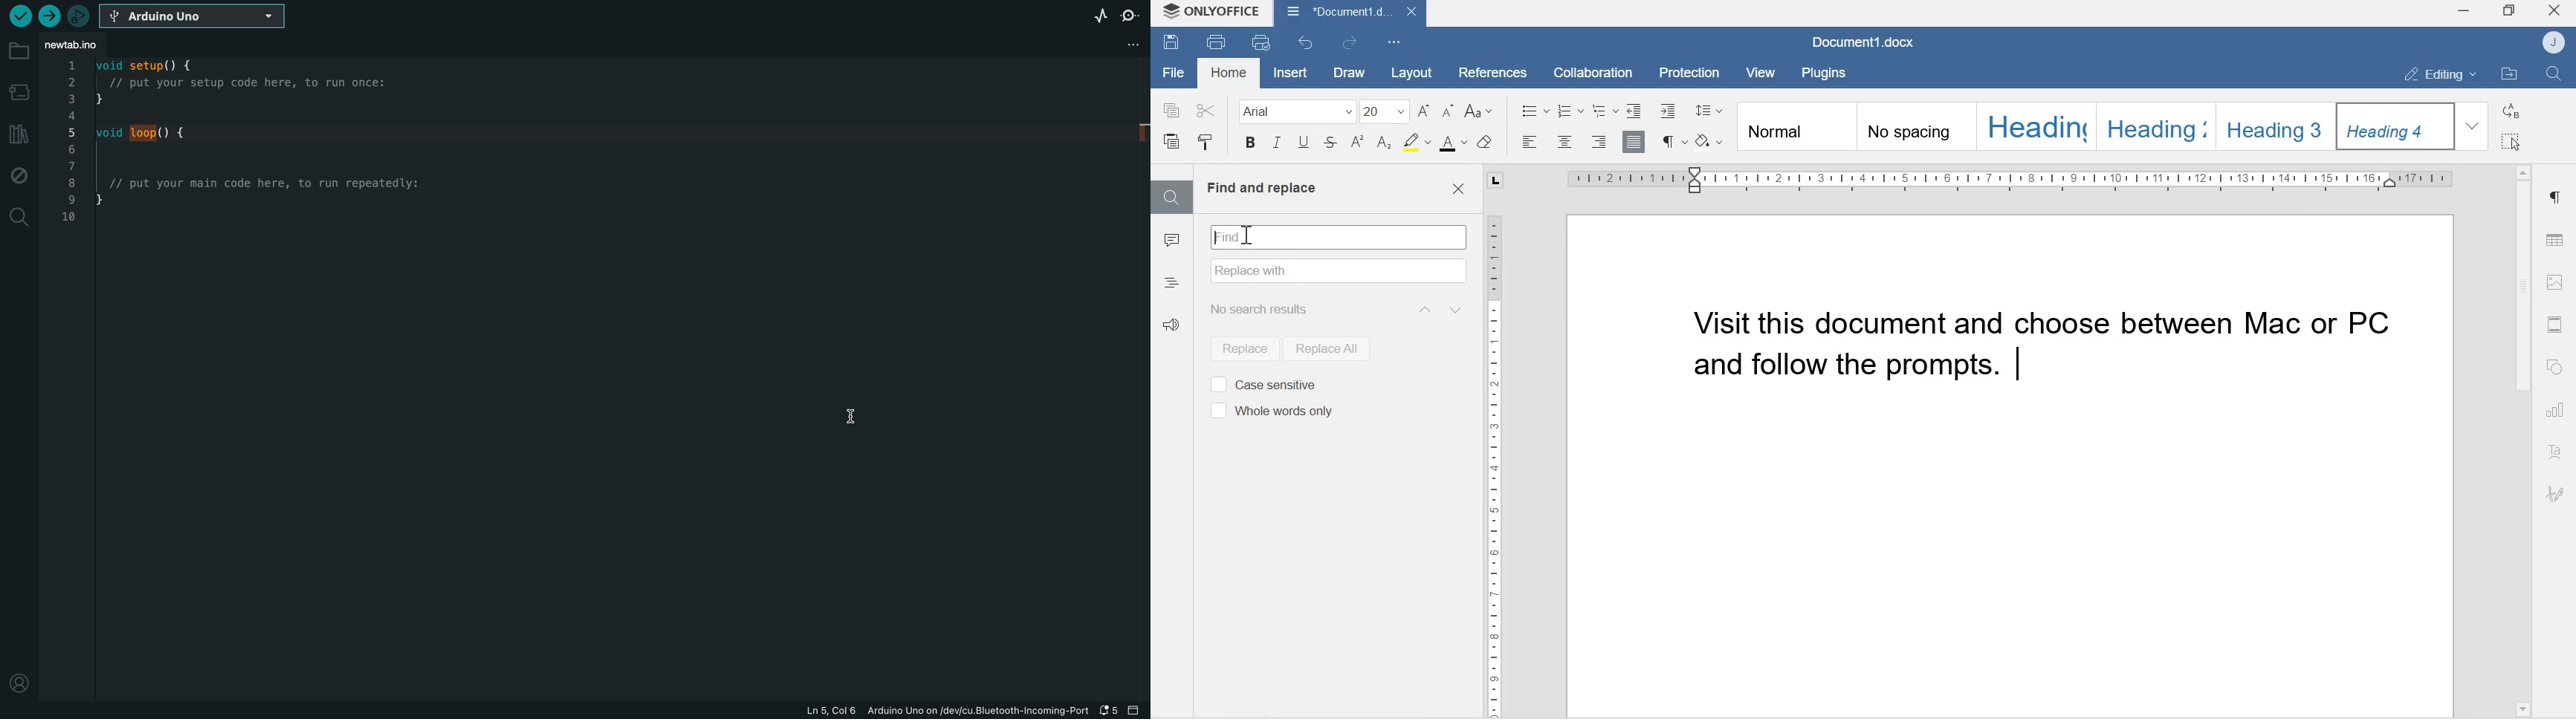 The height and width of the screenshot is (728, 2576). I want to click on Print file, so click(1217, 41).